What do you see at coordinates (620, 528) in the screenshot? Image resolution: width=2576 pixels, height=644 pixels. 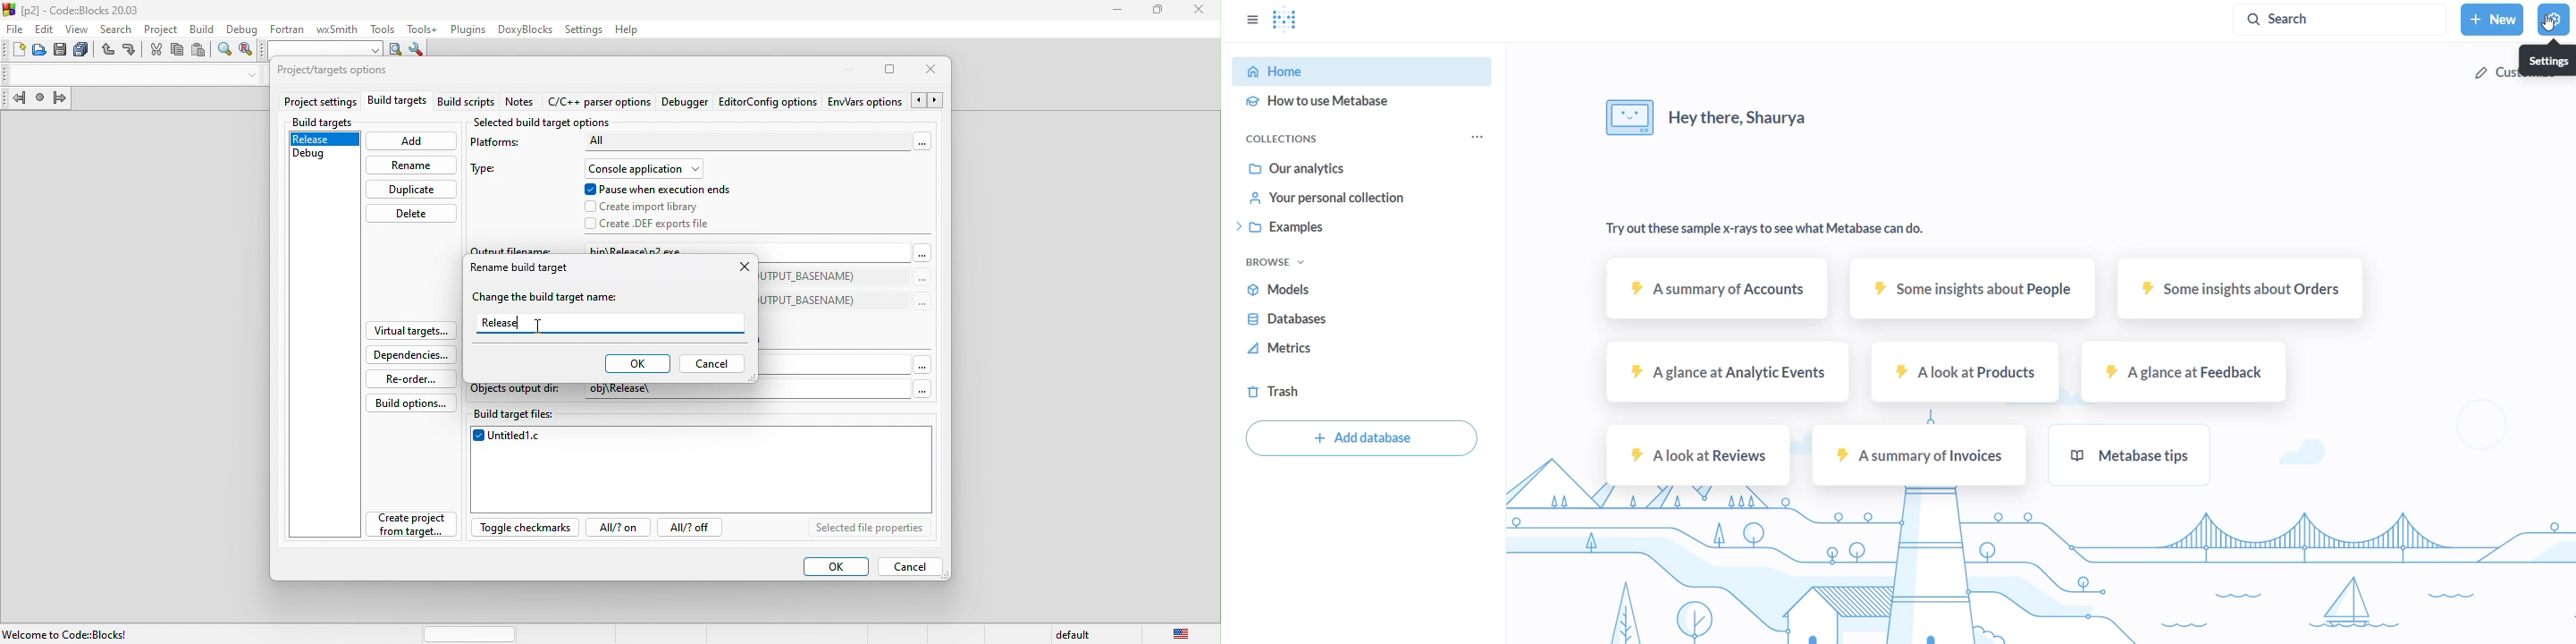 I see `all?on` at bounding box center [620, 528].